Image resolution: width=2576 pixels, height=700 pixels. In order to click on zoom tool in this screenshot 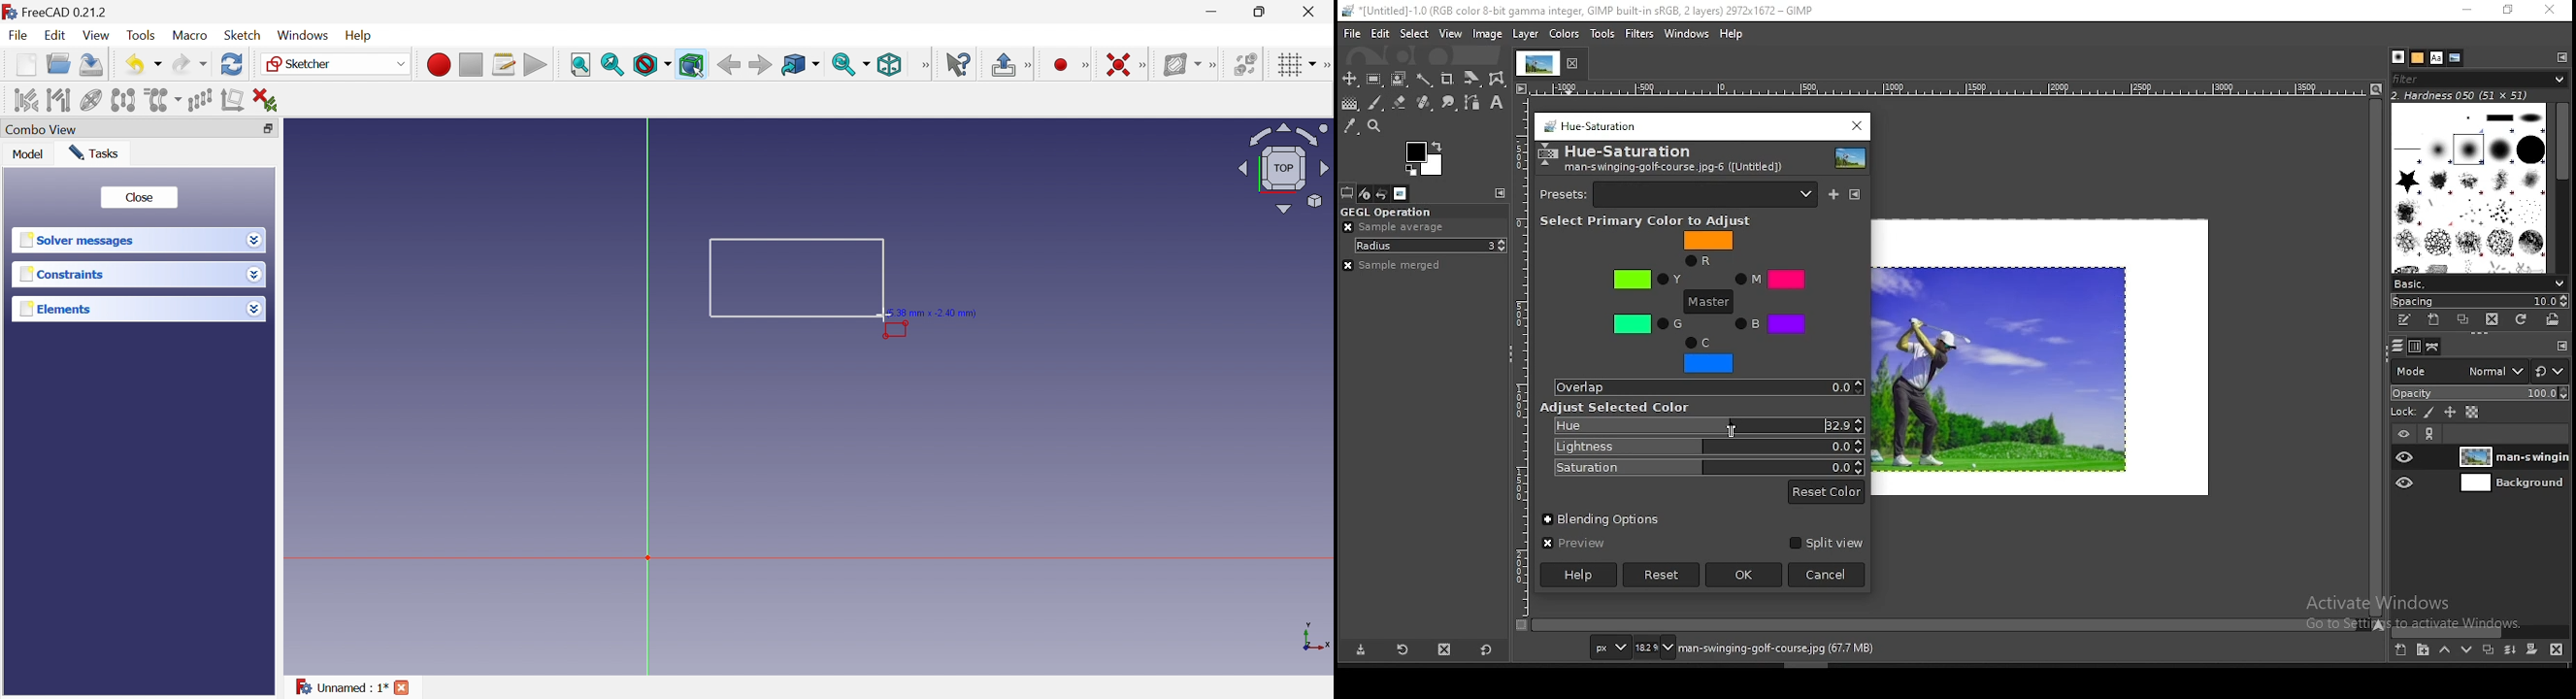, I will do `click(1375, 127)`.